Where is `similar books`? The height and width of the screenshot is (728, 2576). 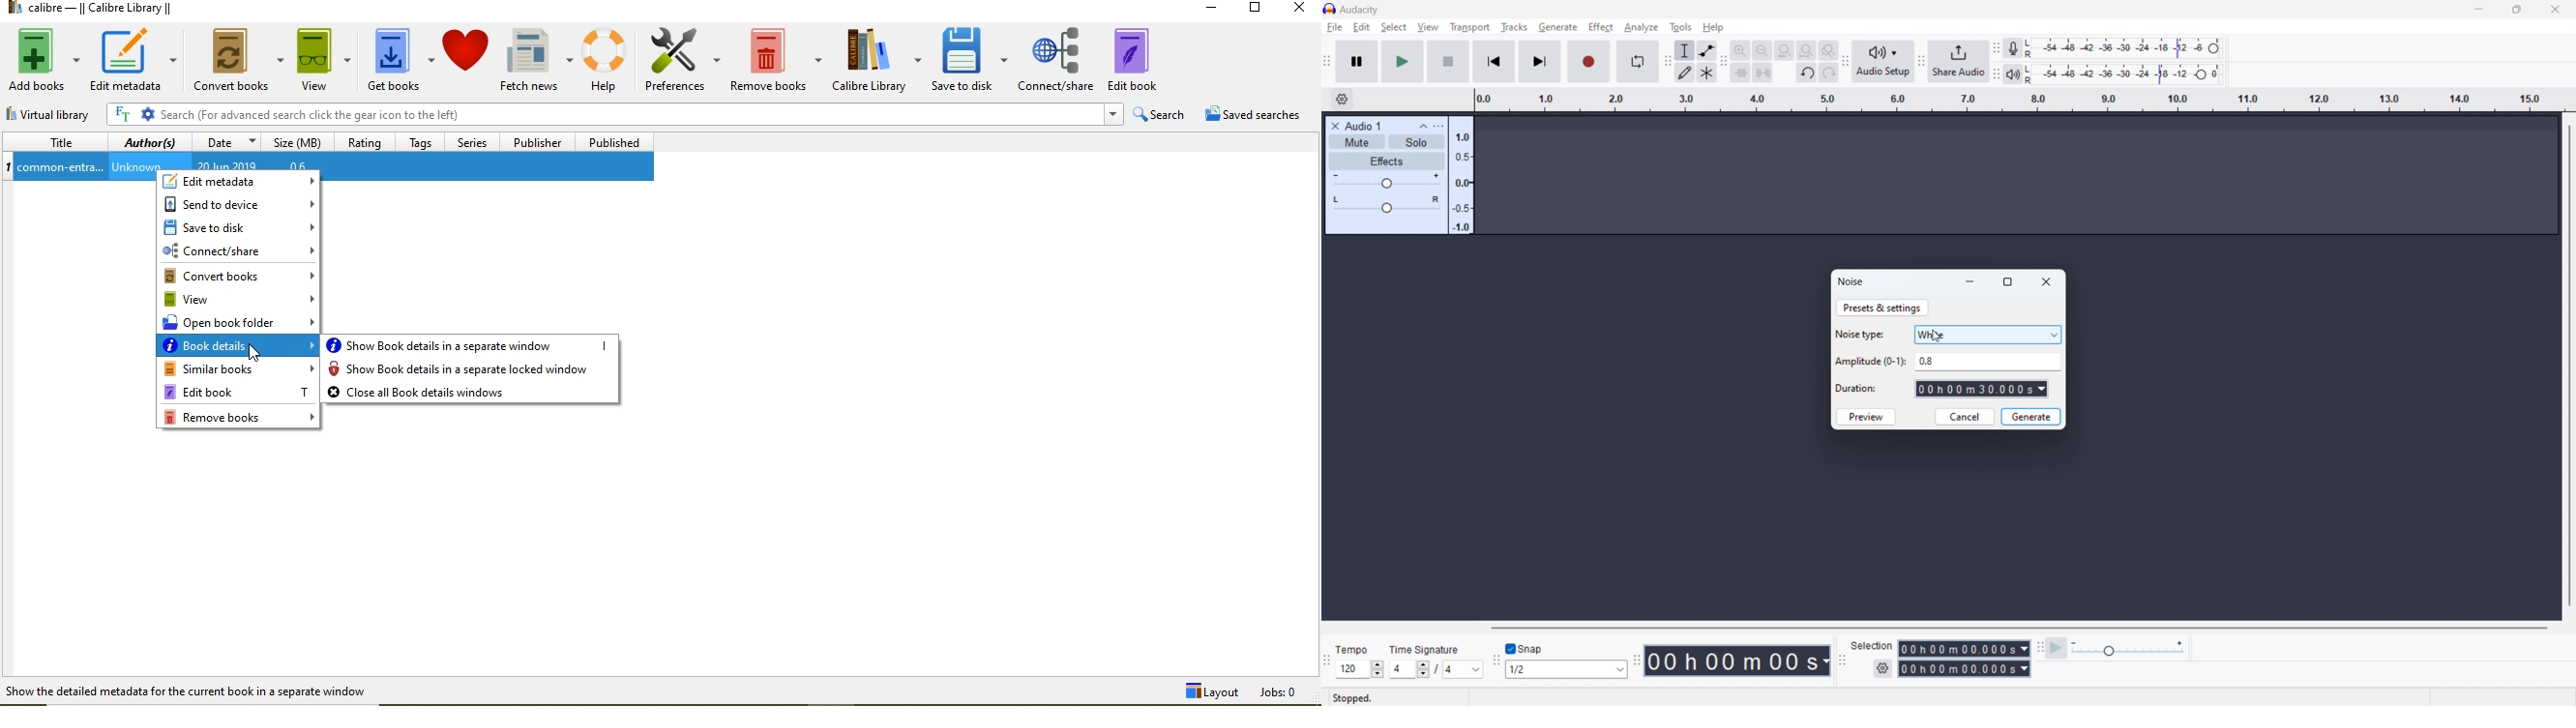 similar books is located at coordinates (238, 370).